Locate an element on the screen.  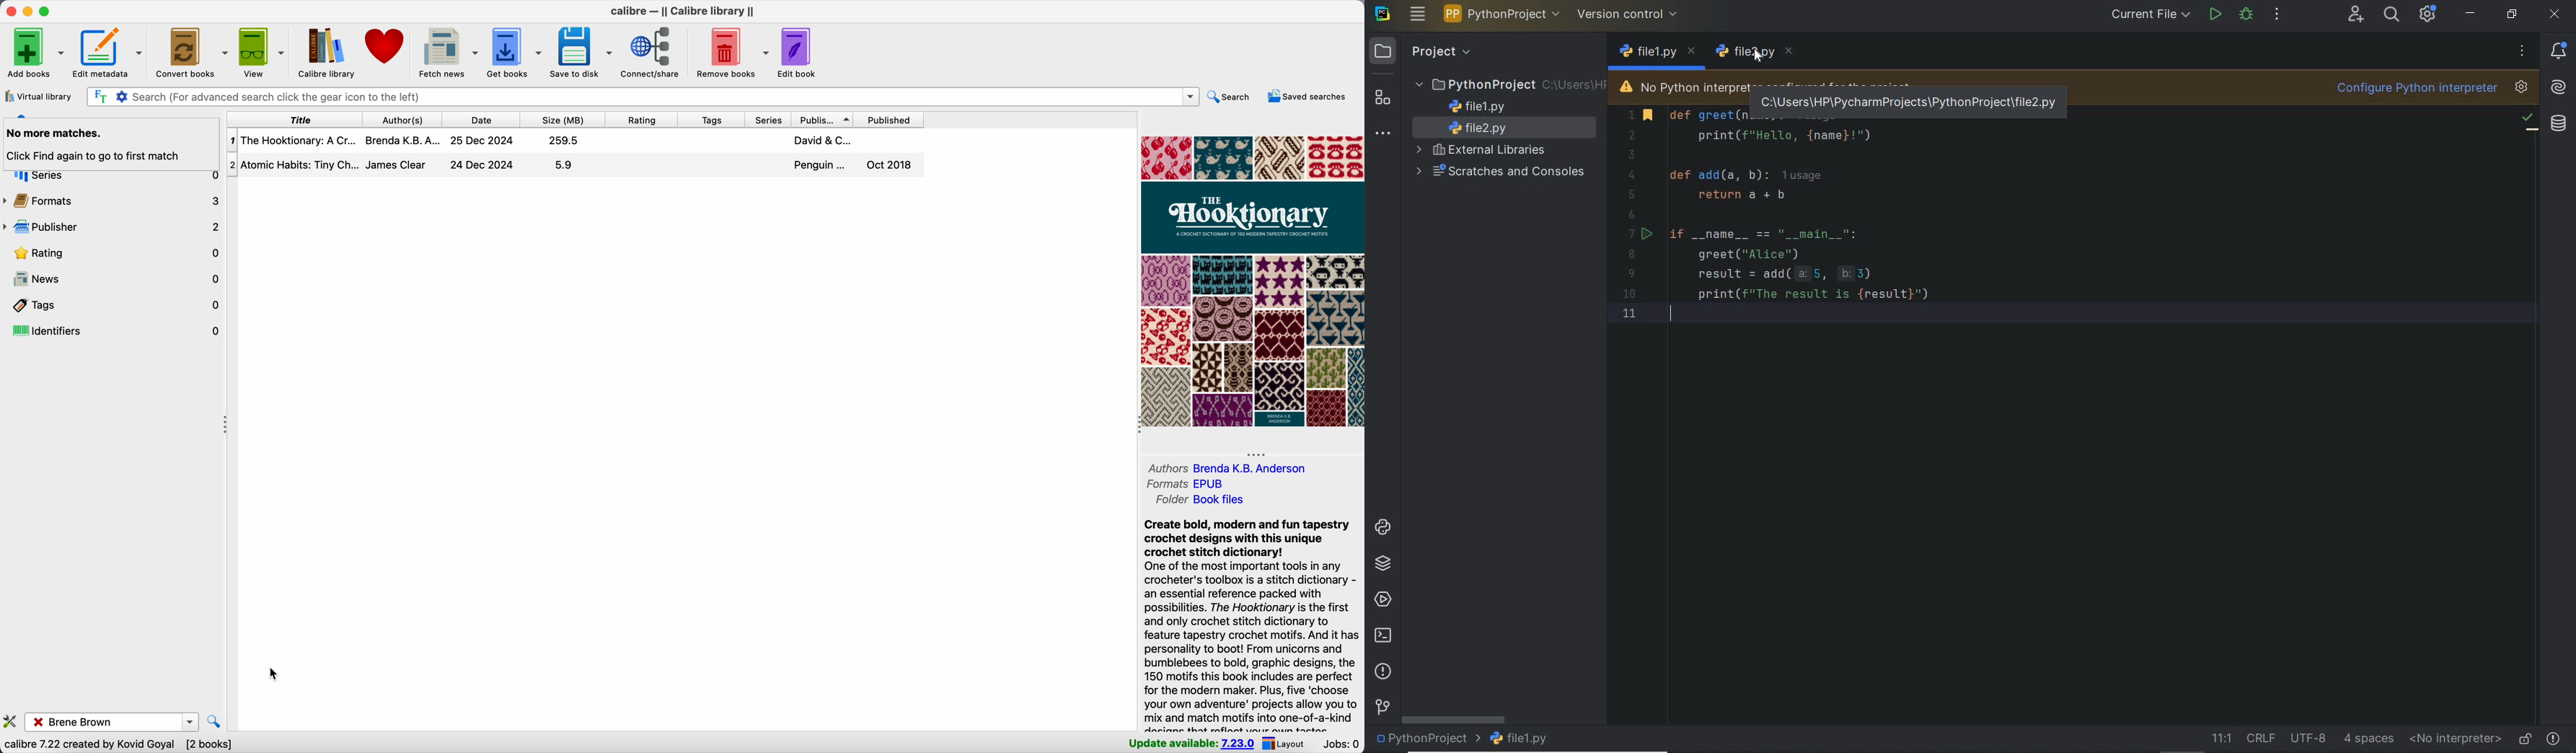
ide and project settings is located at coordinates (2429, 16).